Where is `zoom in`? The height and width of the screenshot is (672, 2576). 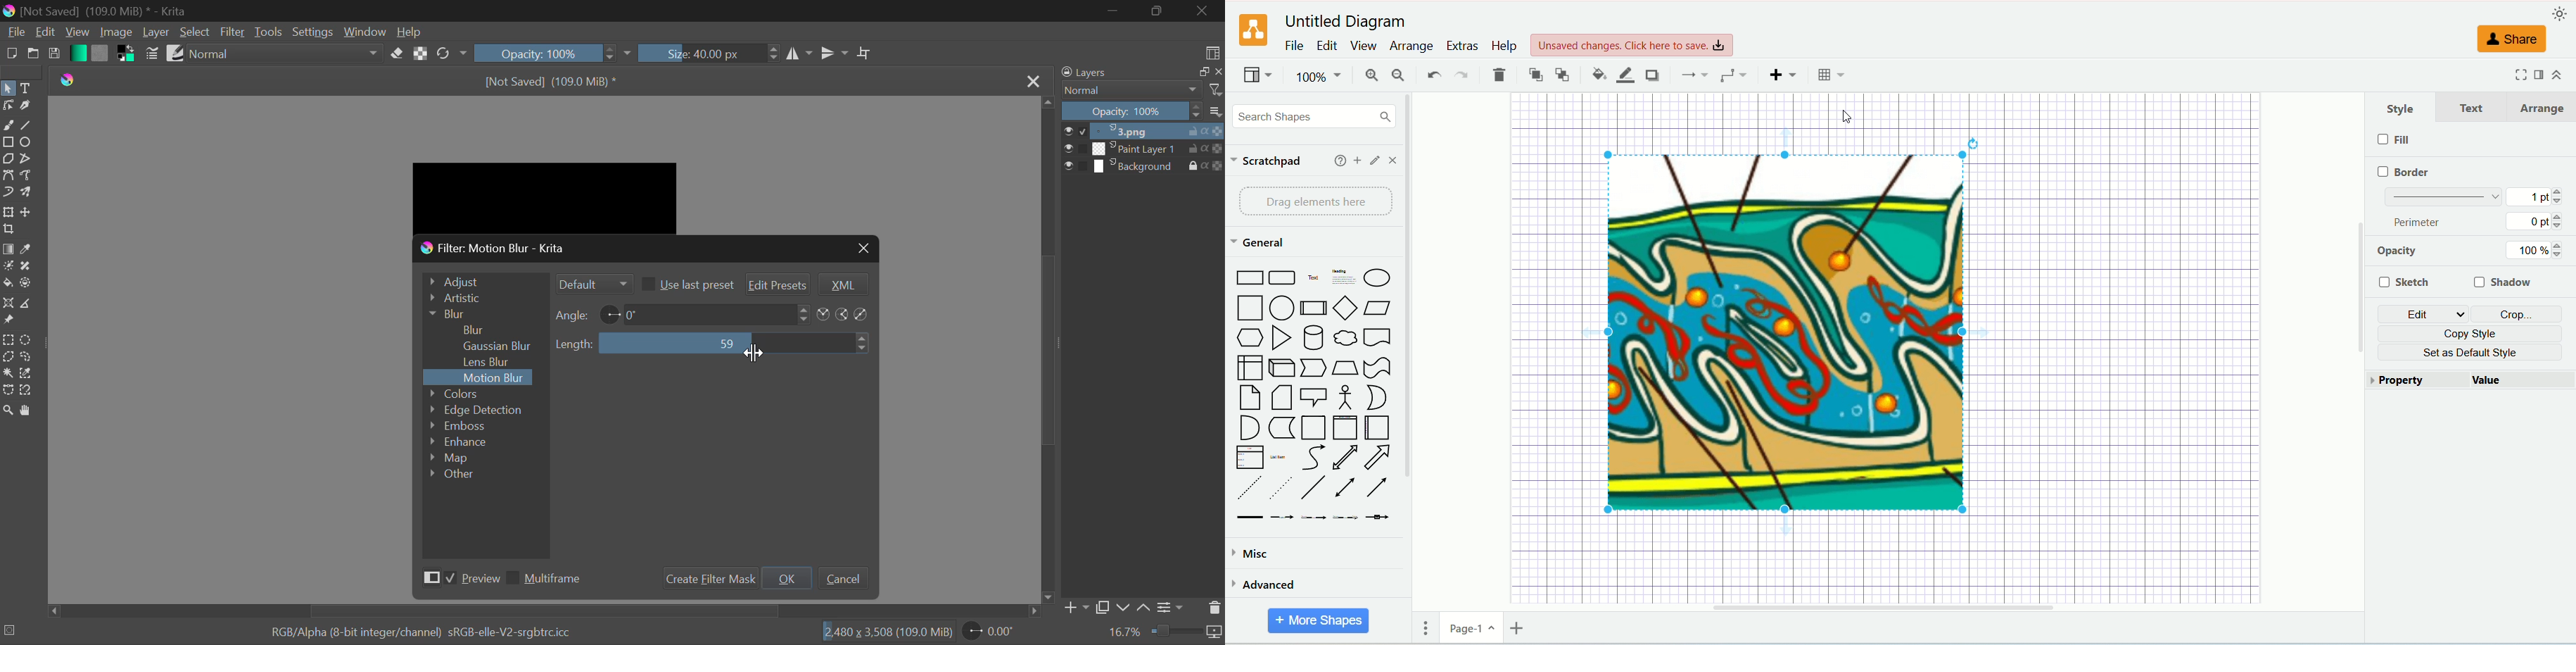 zoom in is located at coordinates (1371, 76).